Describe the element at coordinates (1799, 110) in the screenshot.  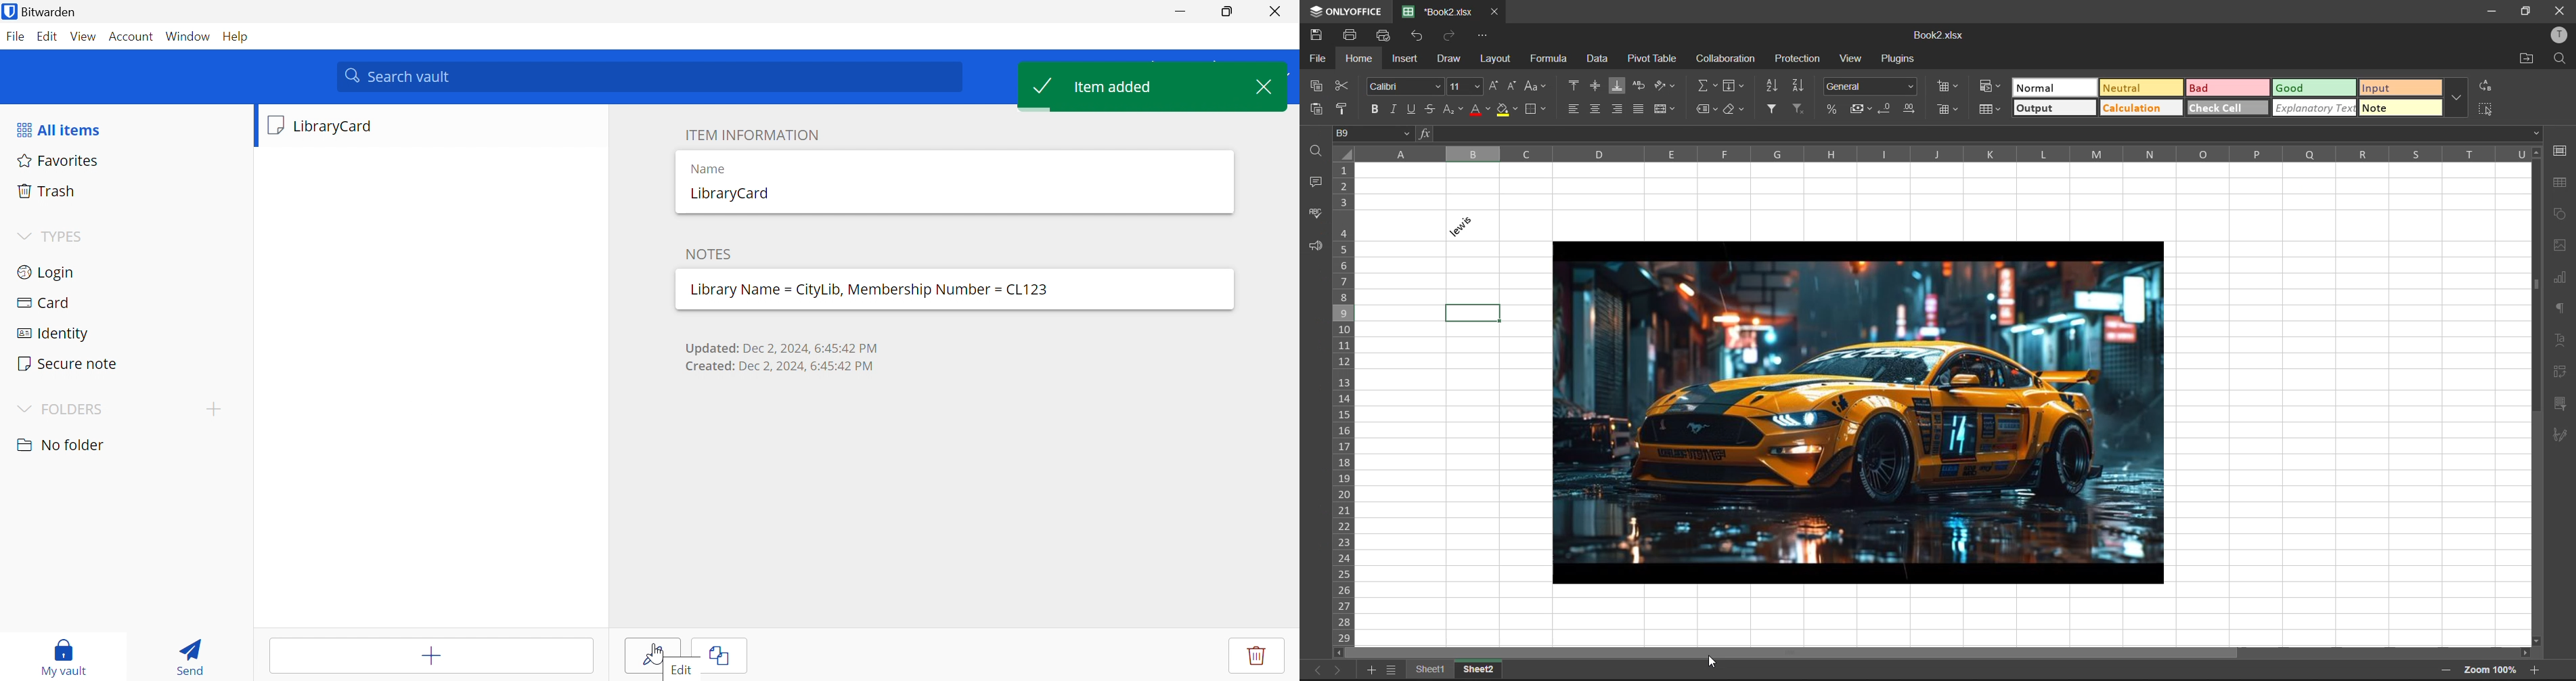
I see `clear filter` at that location.